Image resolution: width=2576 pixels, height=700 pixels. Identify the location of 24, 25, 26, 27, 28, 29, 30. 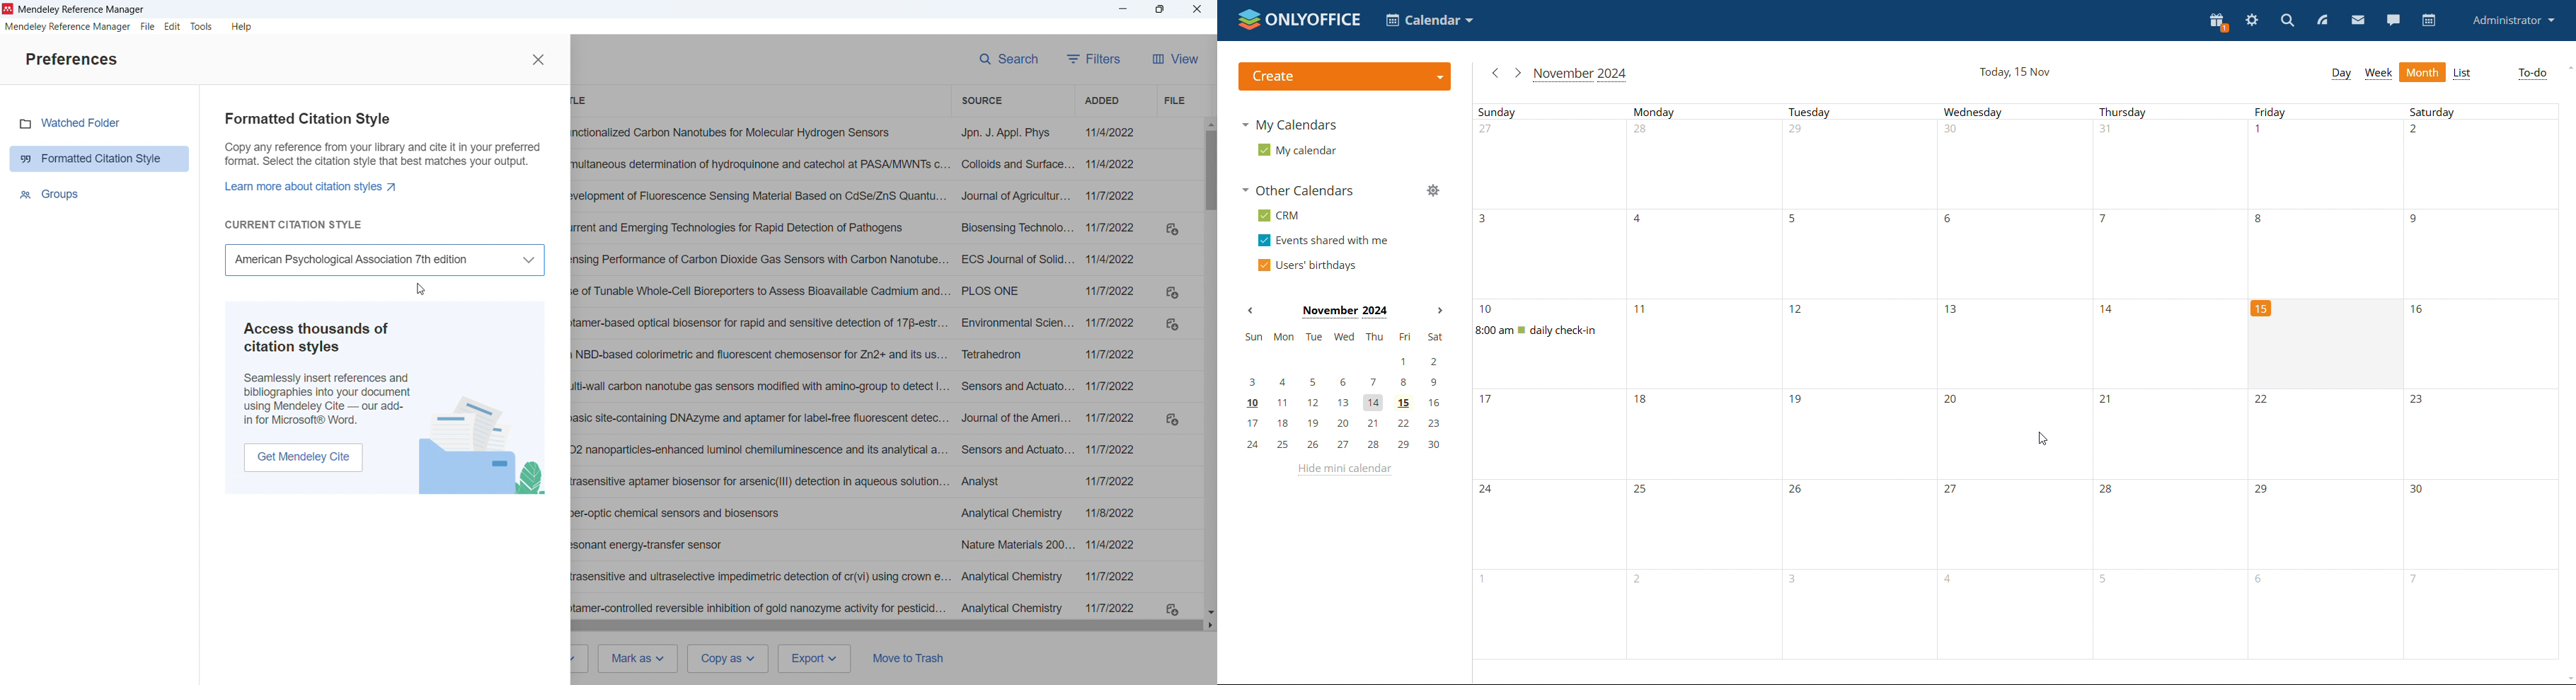
(1342, 443).